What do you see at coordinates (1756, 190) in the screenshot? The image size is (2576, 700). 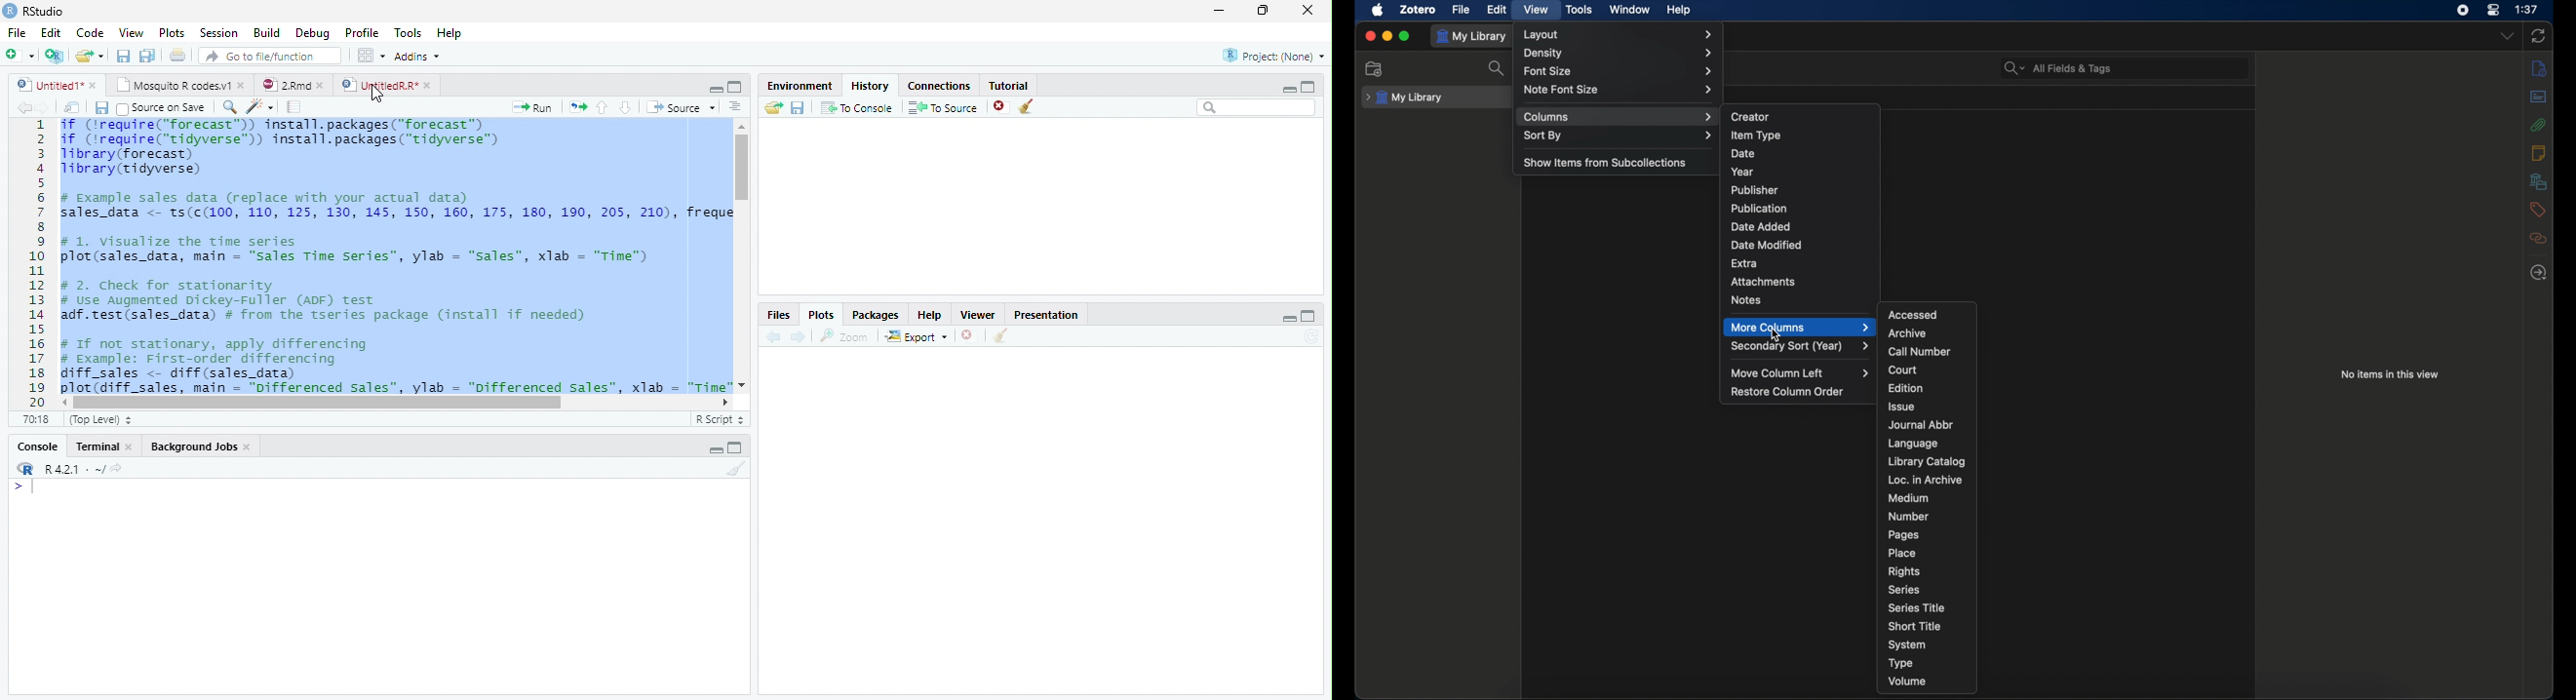 I see `publisher` at bounding box center [1756, 190].